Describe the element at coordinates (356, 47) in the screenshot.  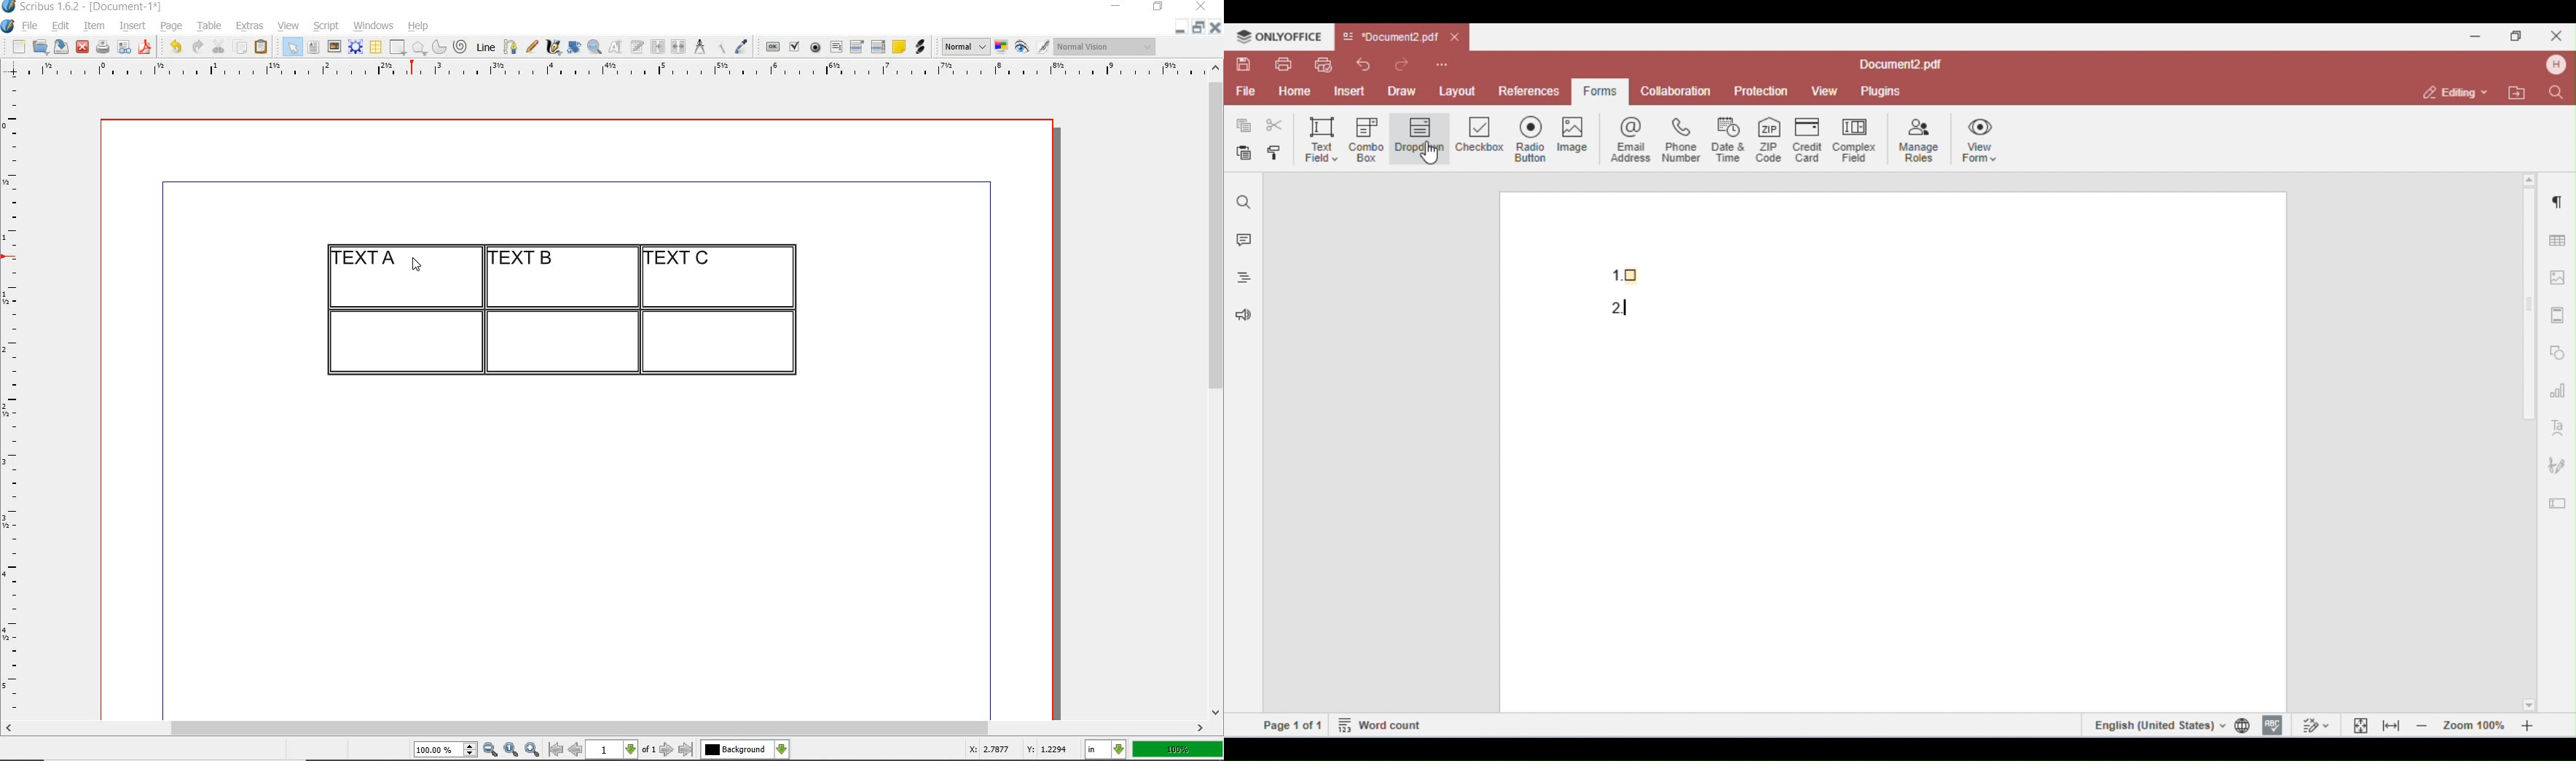
I see `render frame` at that location.